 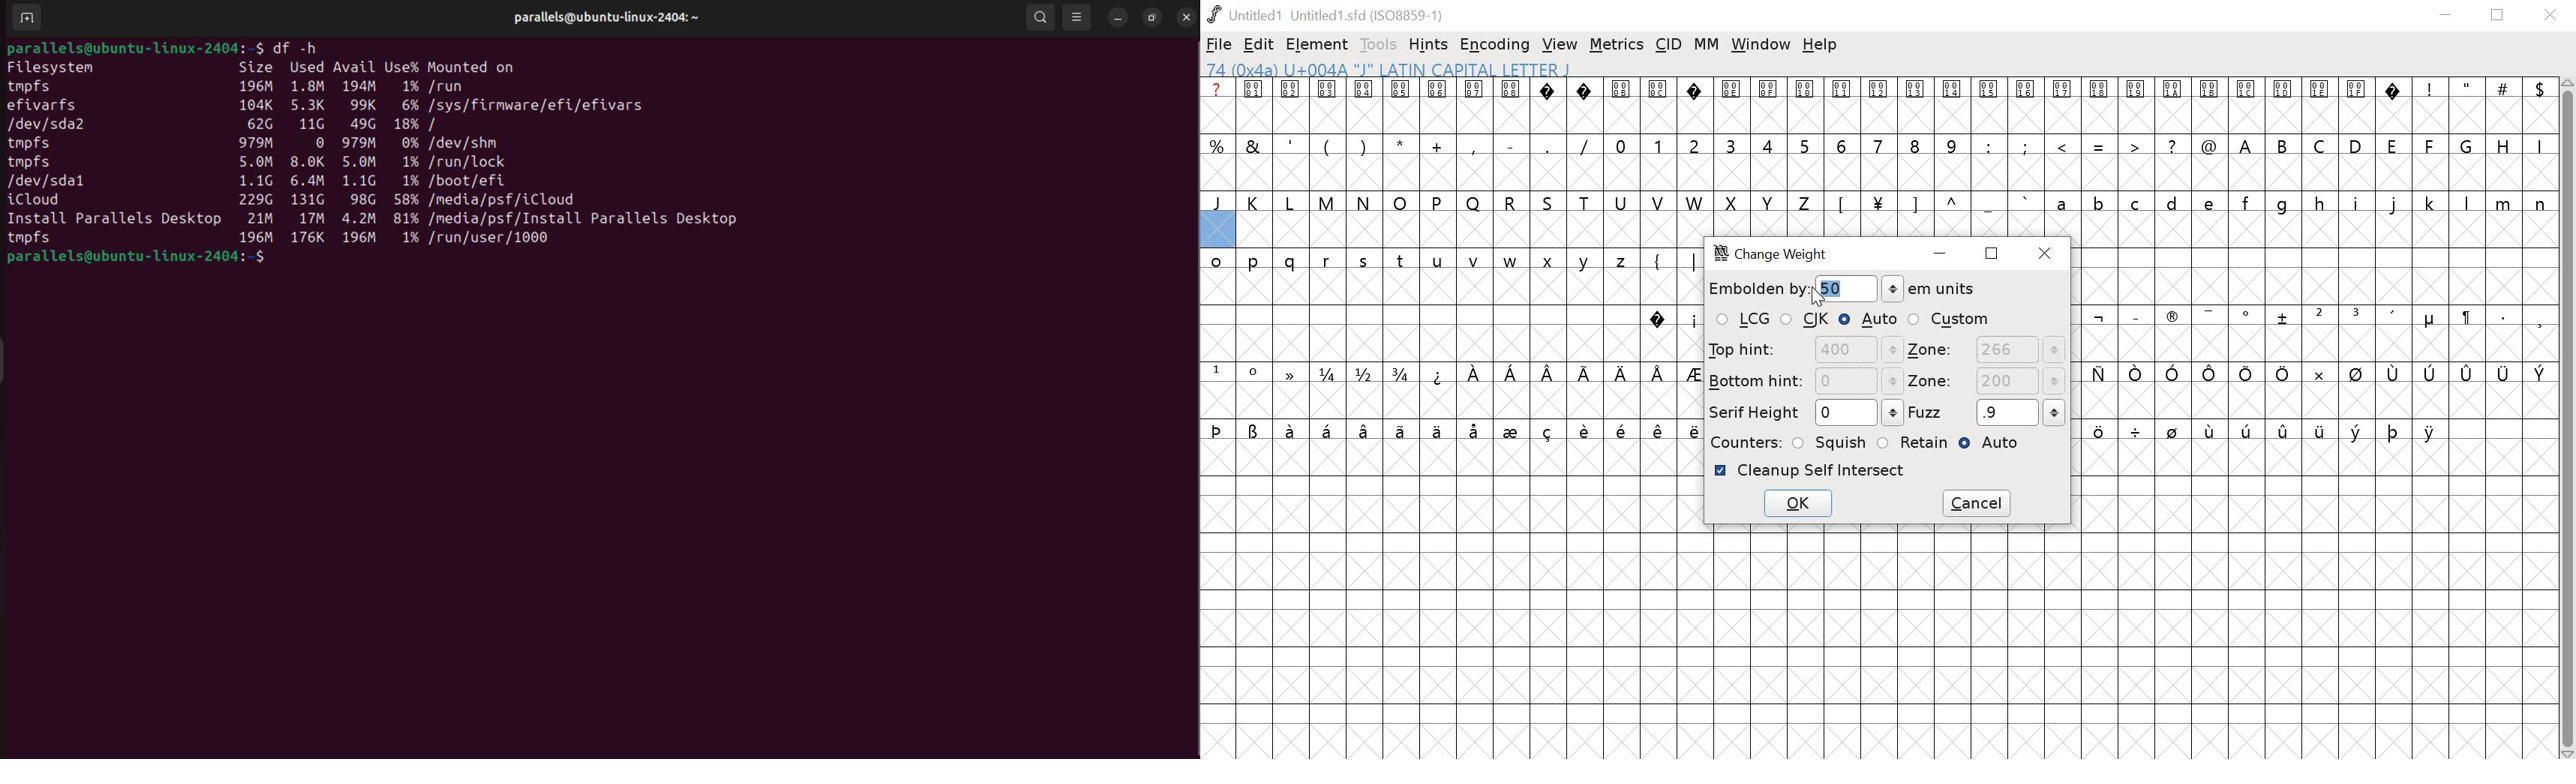 What do you see at coordinates (1319, 45) in the screenshot?
I see `ELEMENT` at bounding box center [1319, 45].